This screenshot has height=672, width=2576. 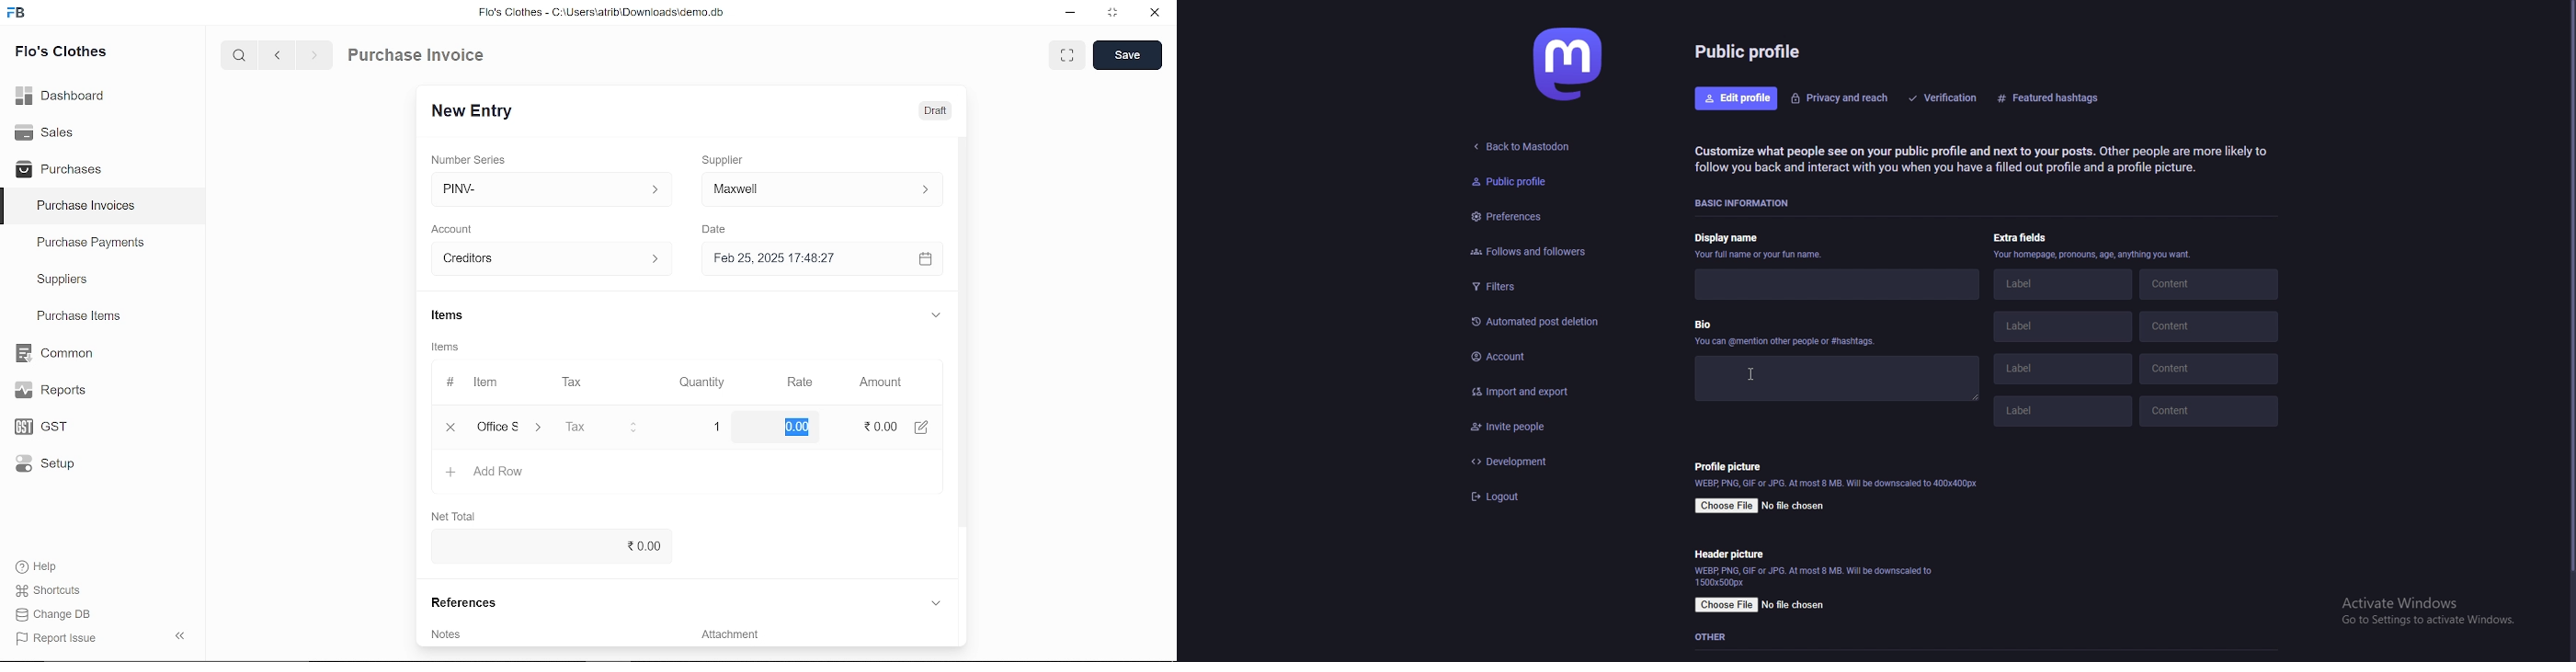 I want to click on 0.00, so click(x=877, y=428).